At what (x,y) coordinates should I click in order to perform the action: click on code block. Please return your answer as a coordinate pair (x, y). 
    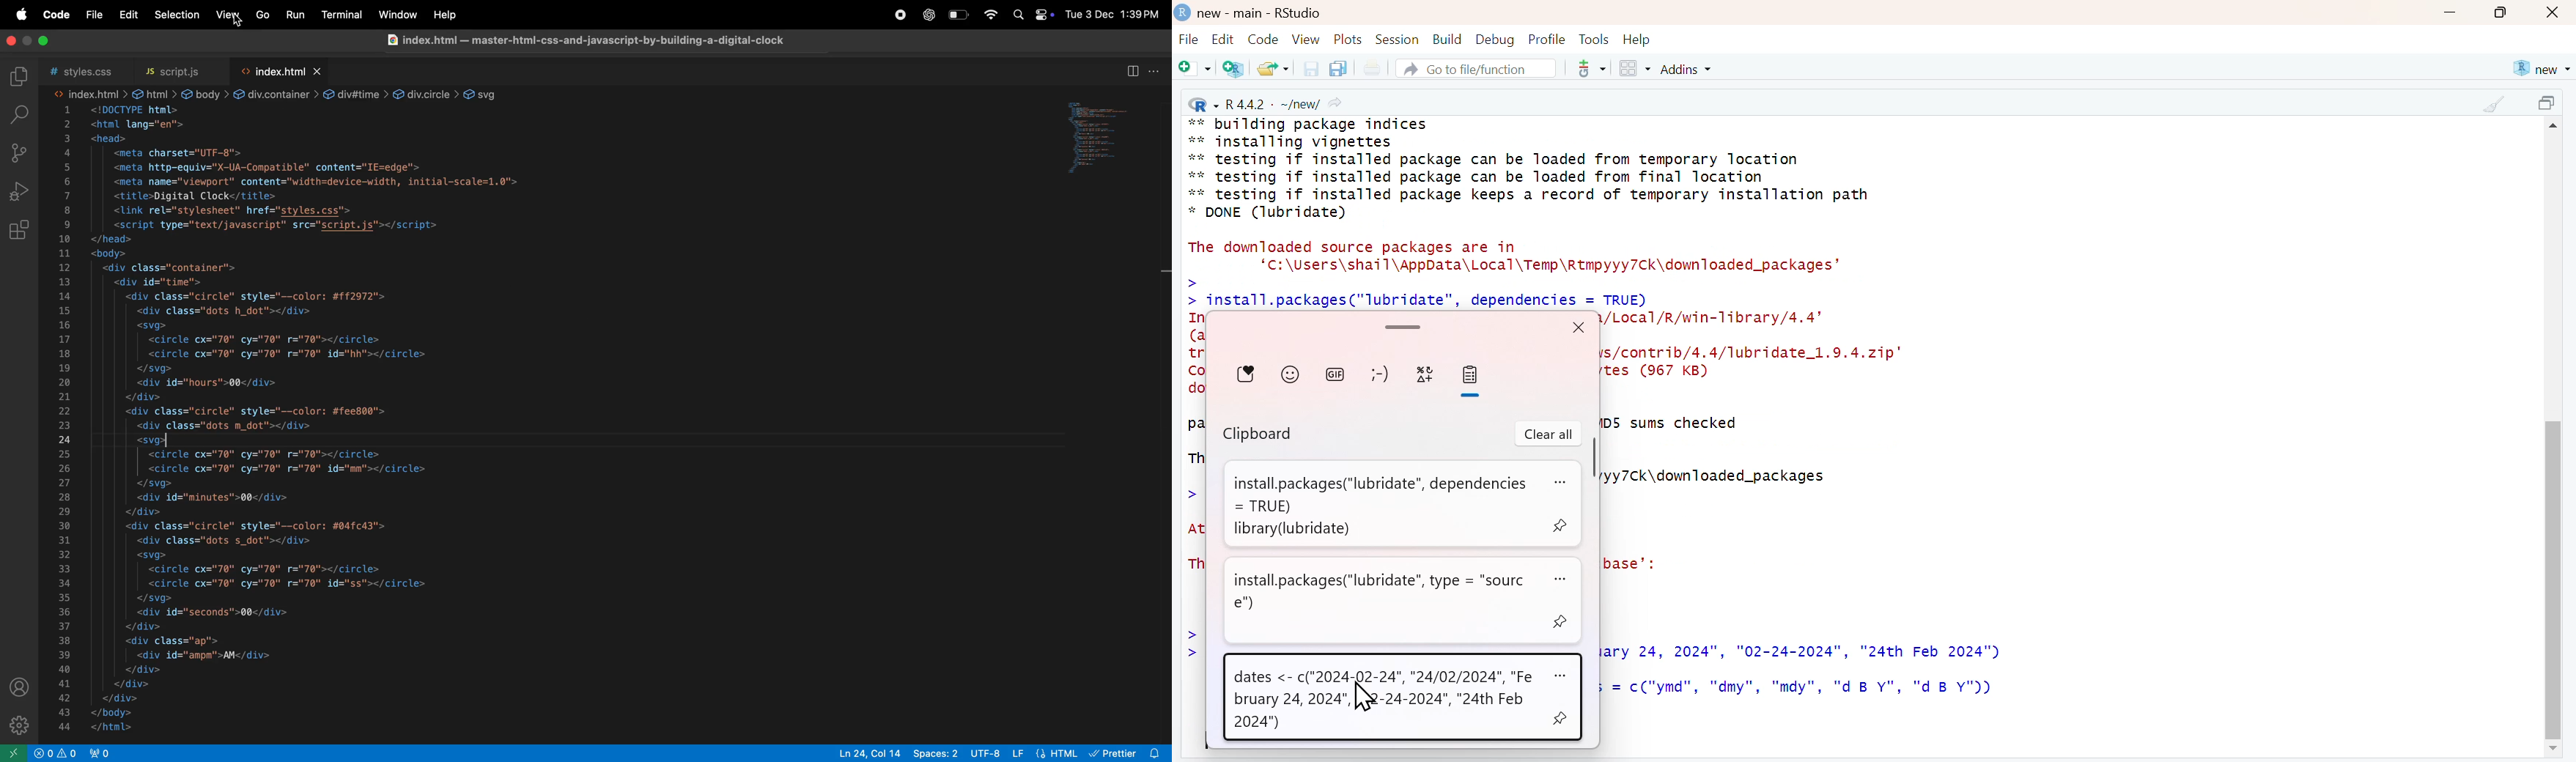
    Looking at the image, I should click on (482, 422).